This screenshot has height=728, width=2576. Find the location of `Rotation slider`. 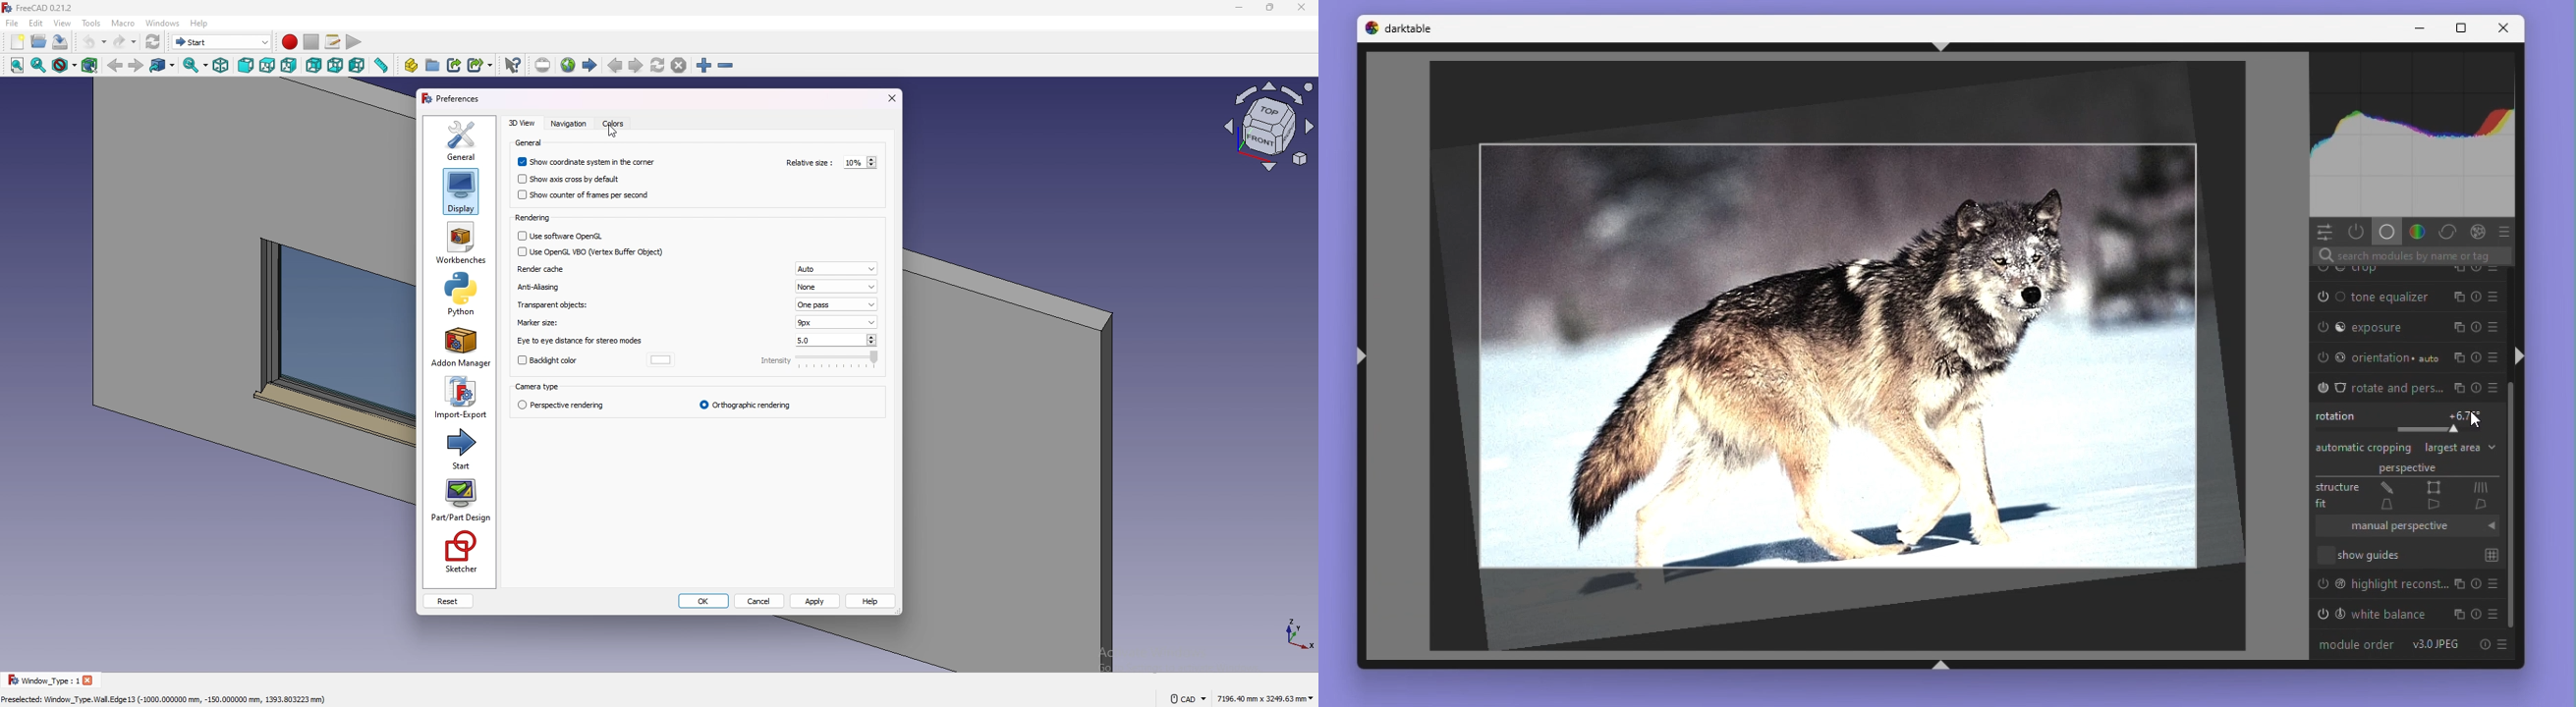

Rotation slider is located at coordinates (2402, 418).